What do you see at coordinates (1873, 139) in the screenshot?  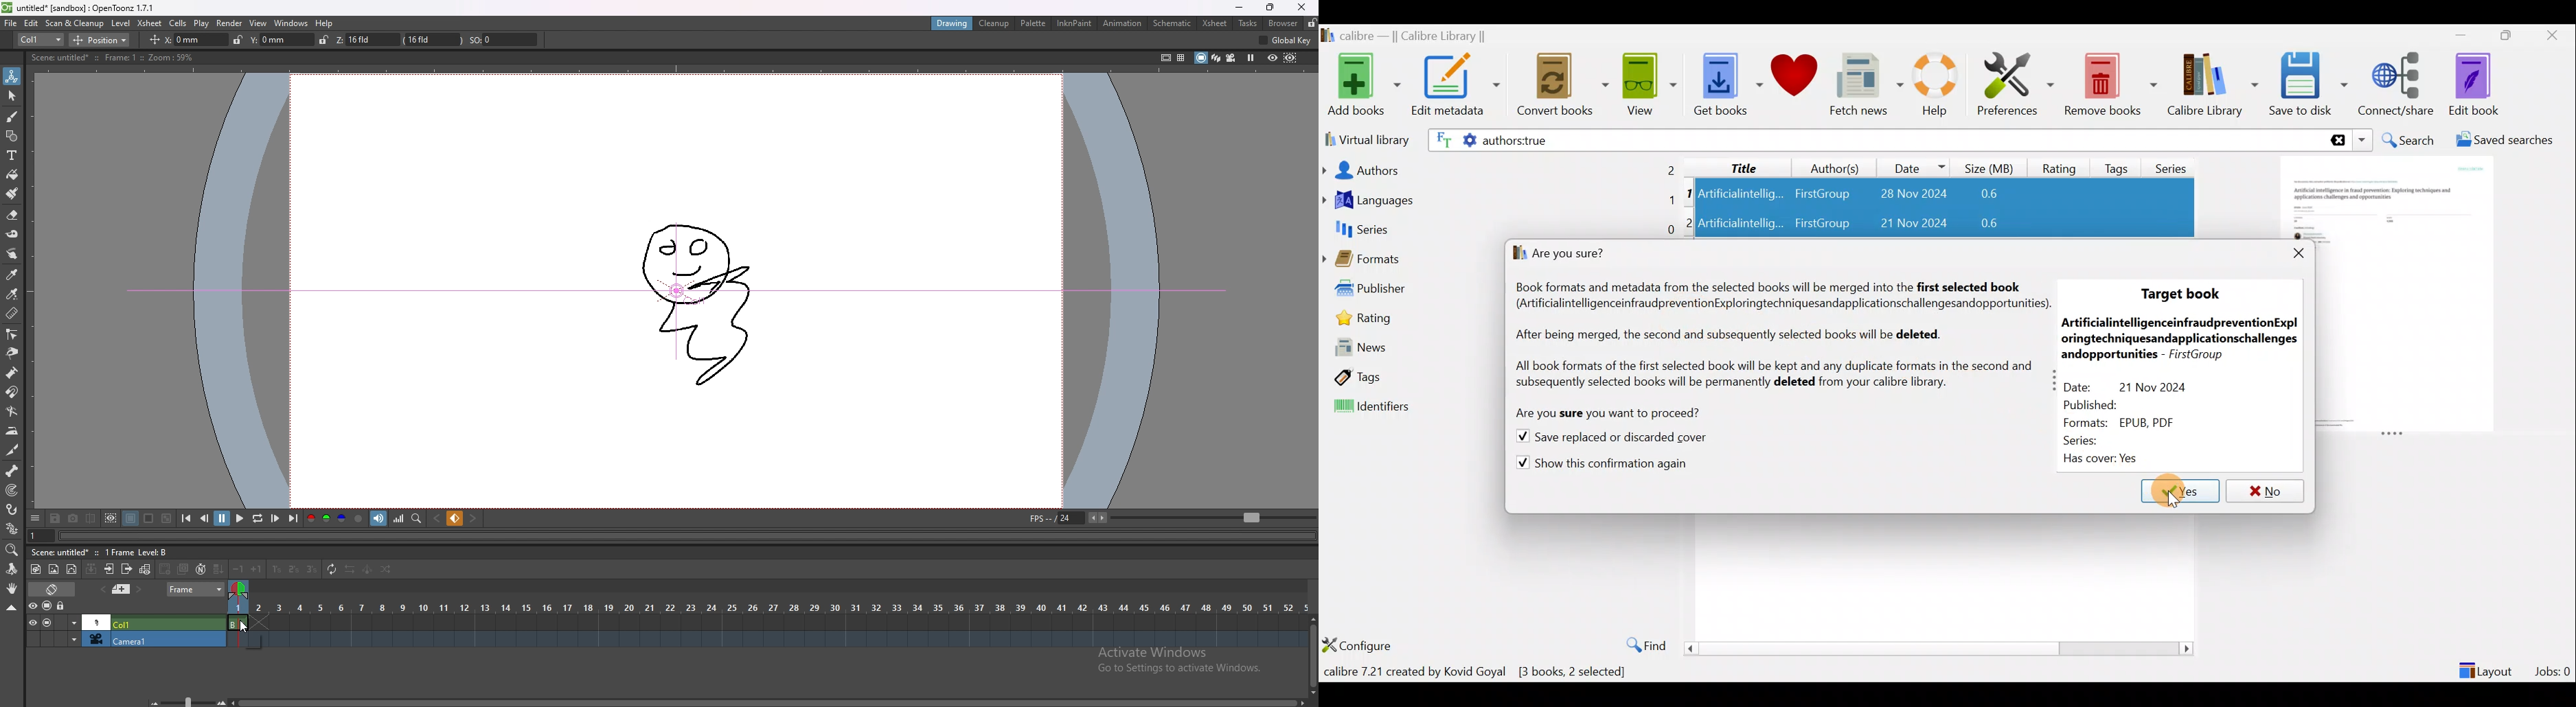 I see `Search by - authors:true` at bounding box center [1873, 139].